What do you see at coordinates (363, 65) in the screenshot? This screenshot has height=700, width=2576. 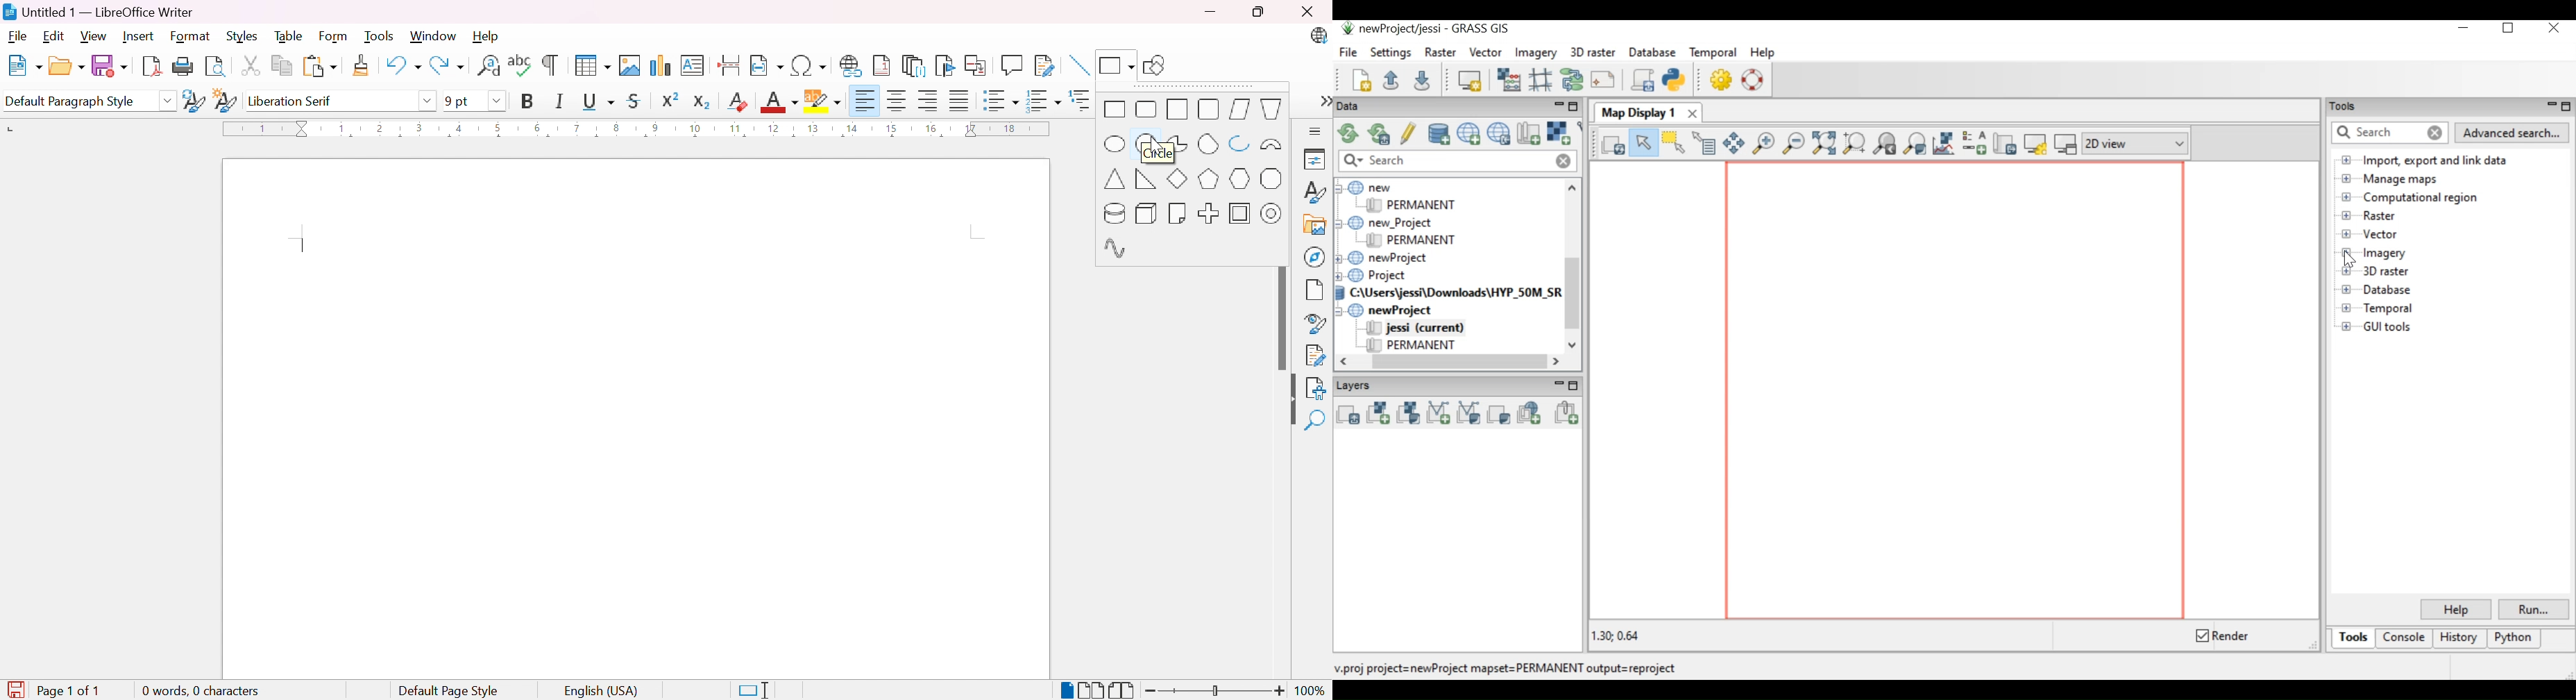 I see `Clone formatting` at bounding box center [363, 65].